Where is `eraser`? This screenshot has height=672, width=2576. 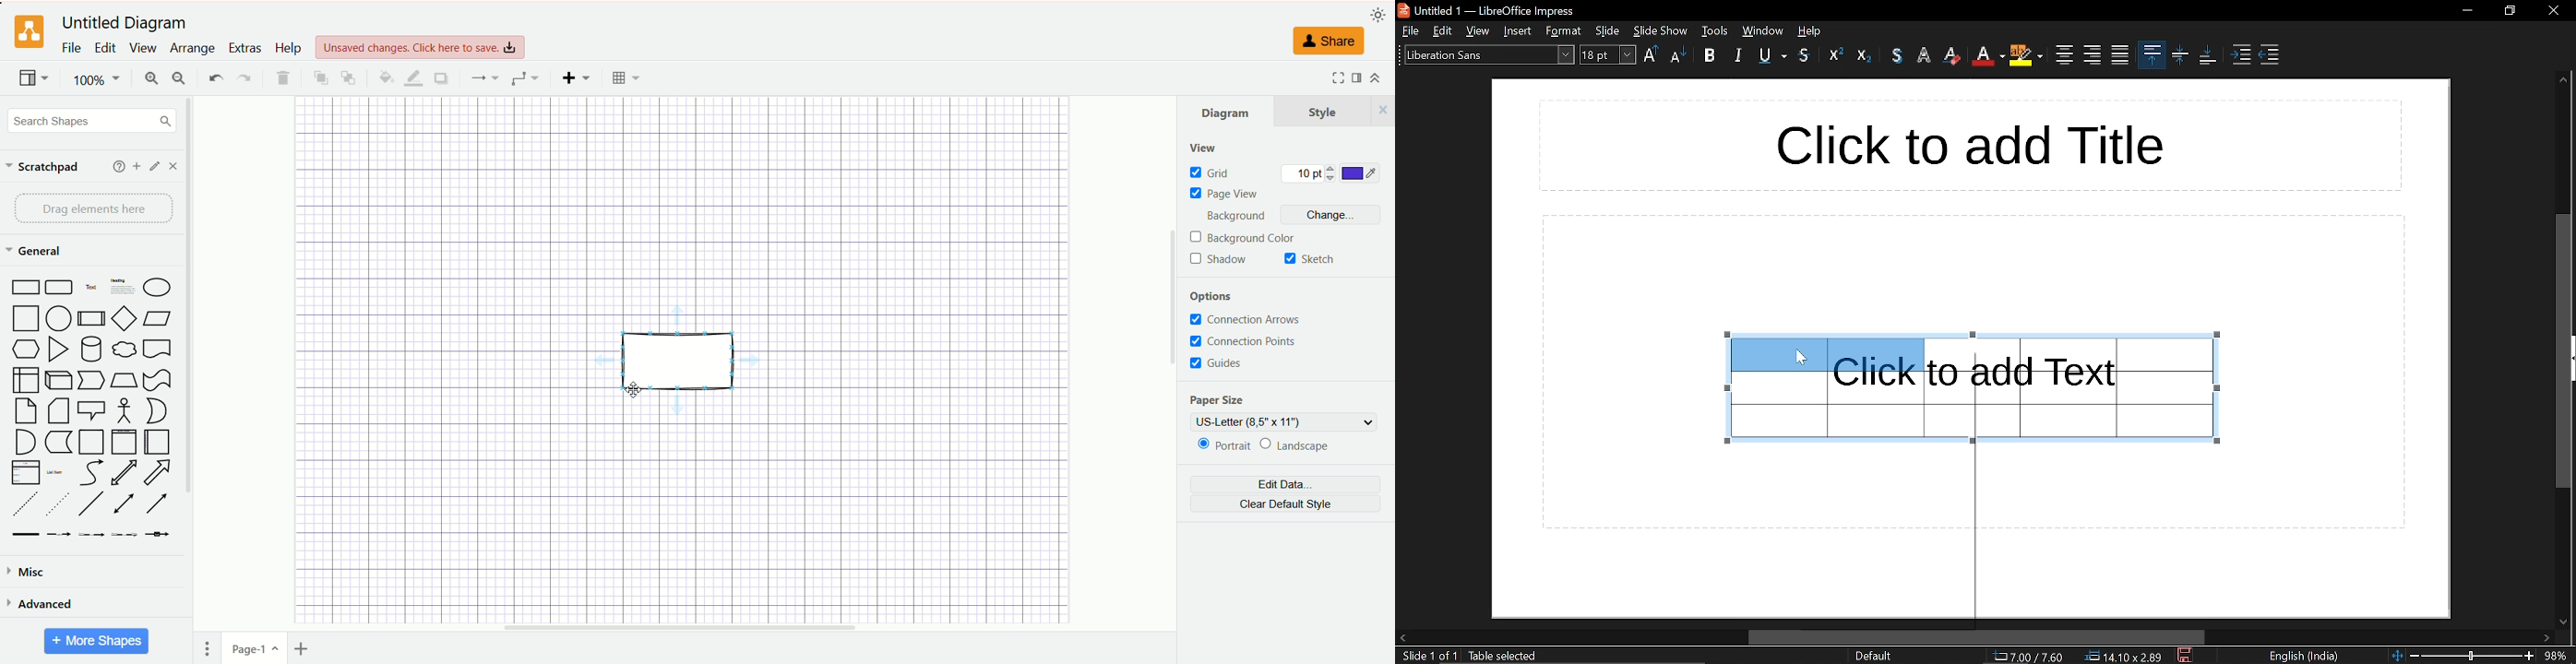 eraser is located at coordinates (1954, 55).